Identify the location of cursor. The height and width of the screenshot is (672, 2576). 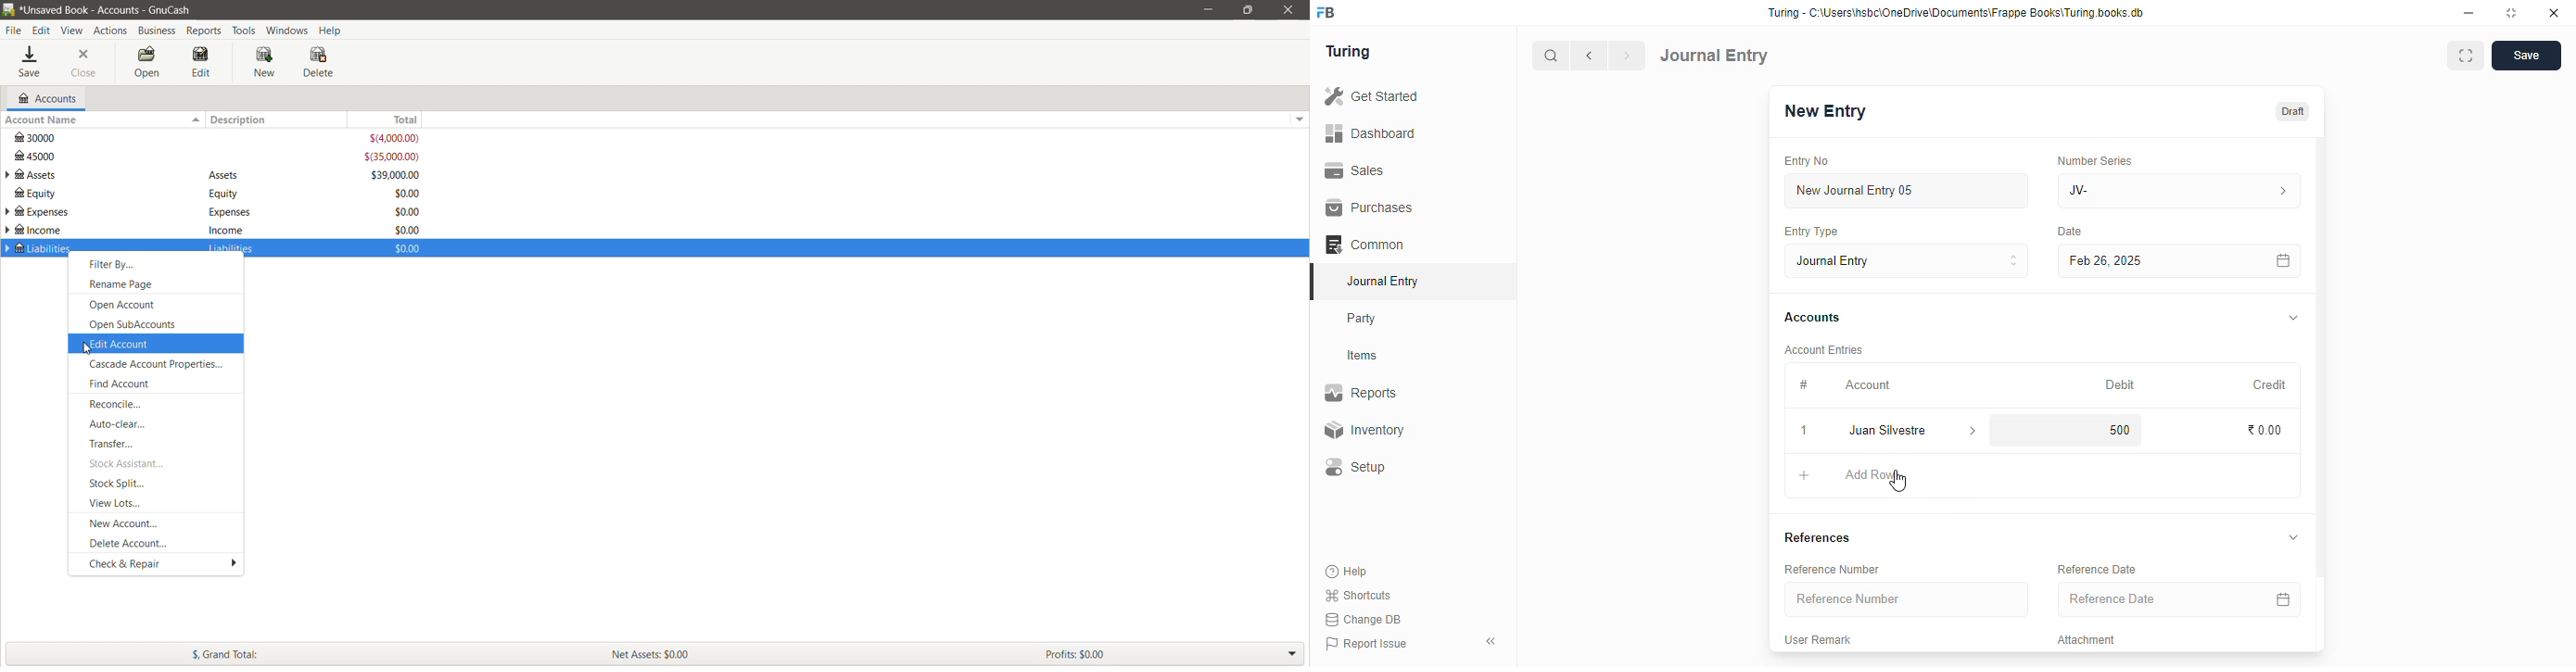
(1898, 481).